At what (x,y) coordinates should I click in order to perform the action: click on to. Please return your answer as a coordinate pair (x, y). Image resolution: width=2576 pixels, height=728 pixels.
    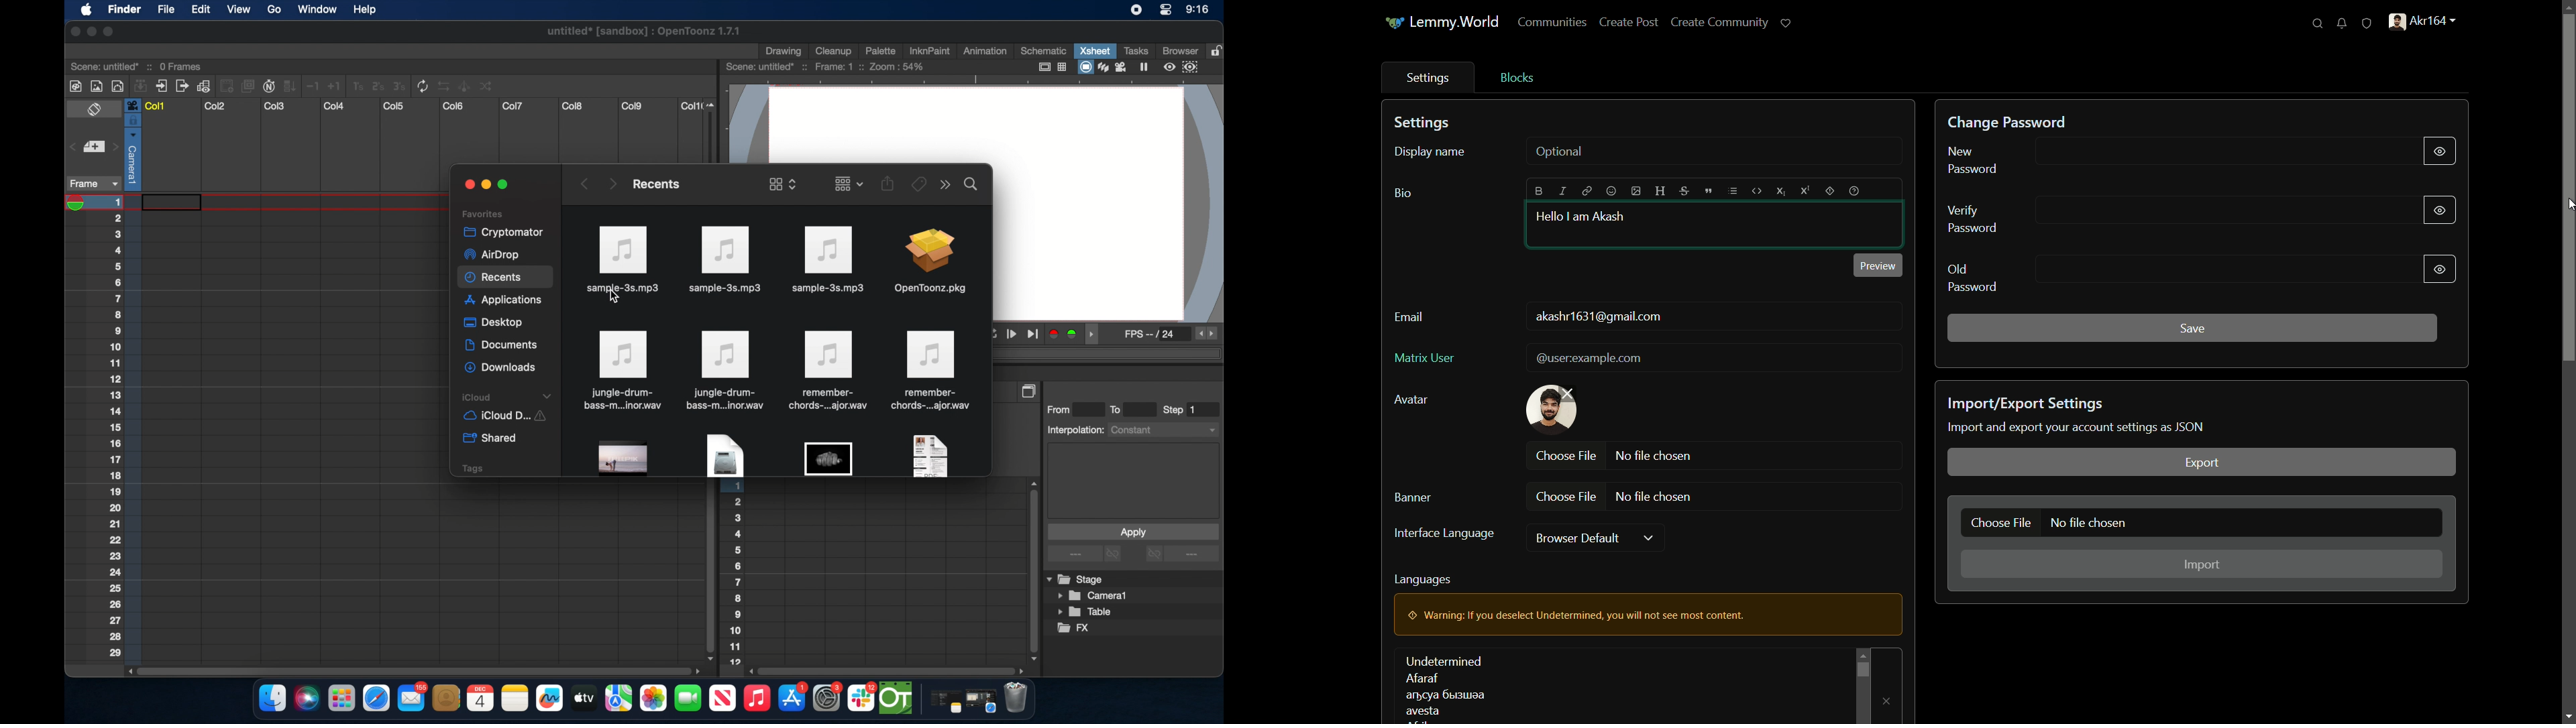
    Looking at the image, I should click on (1120, 409).